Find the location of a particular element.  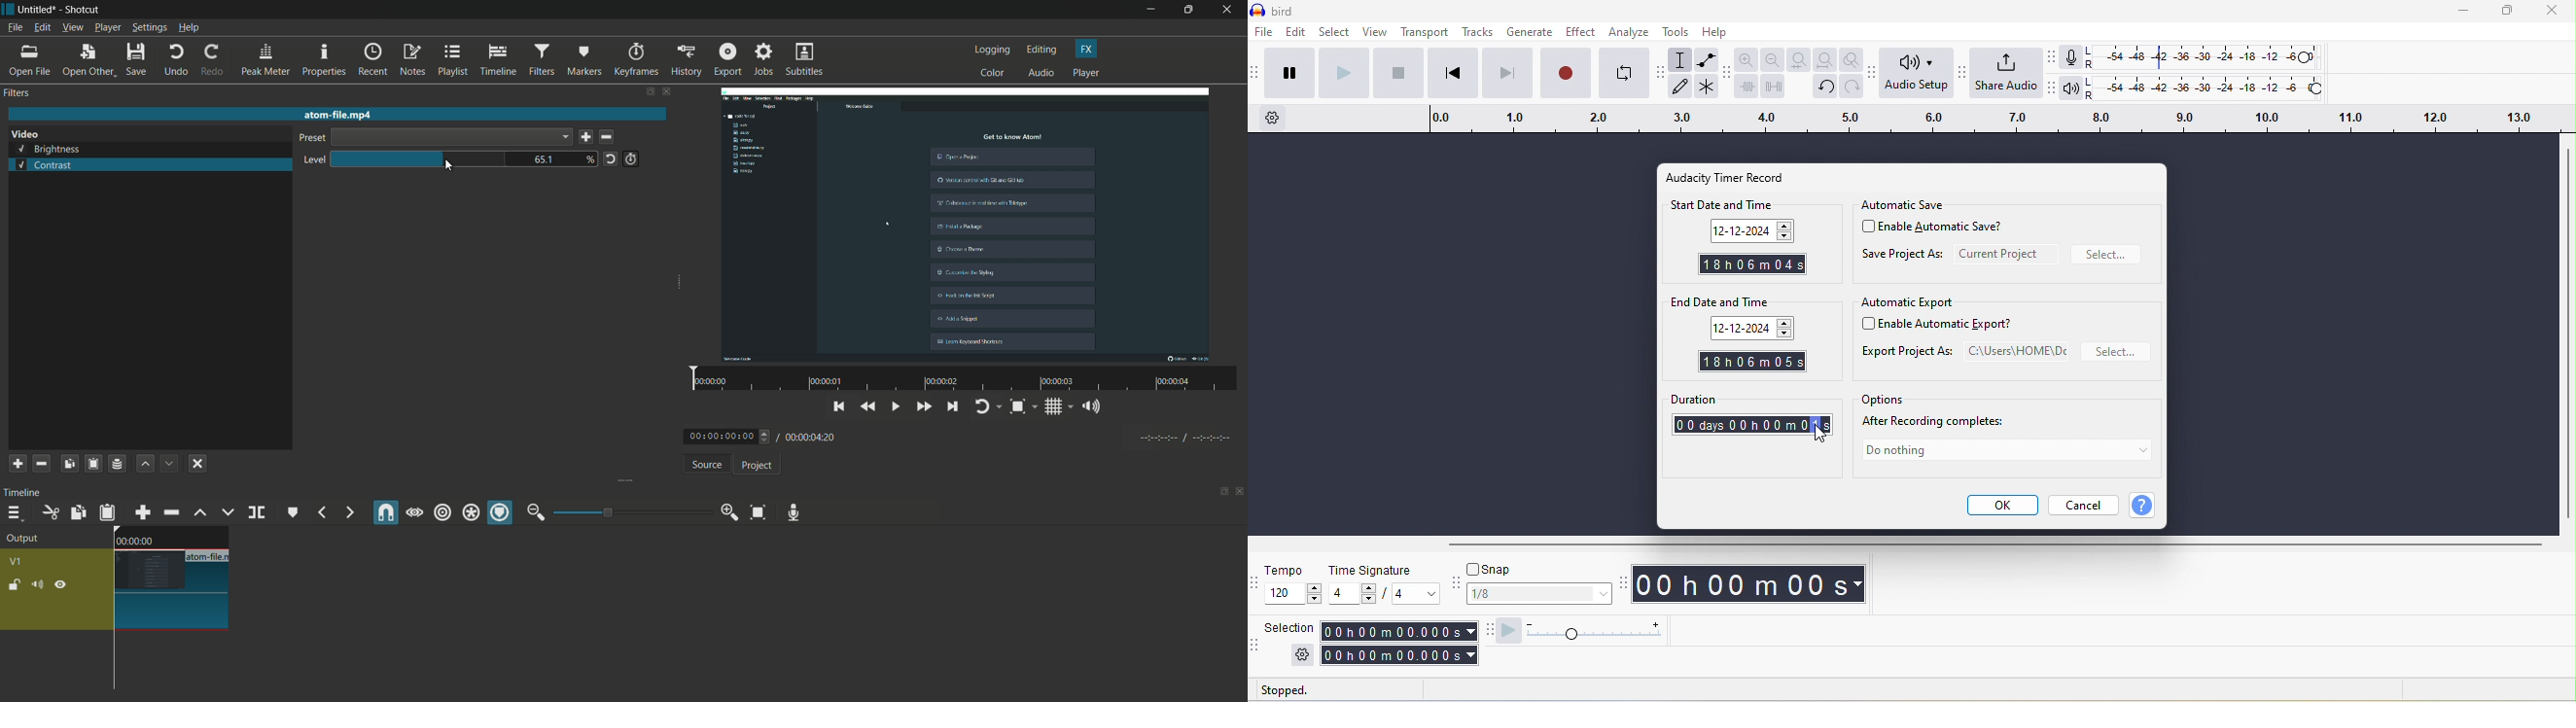

end date and time is located at coordinates (1746, 302).